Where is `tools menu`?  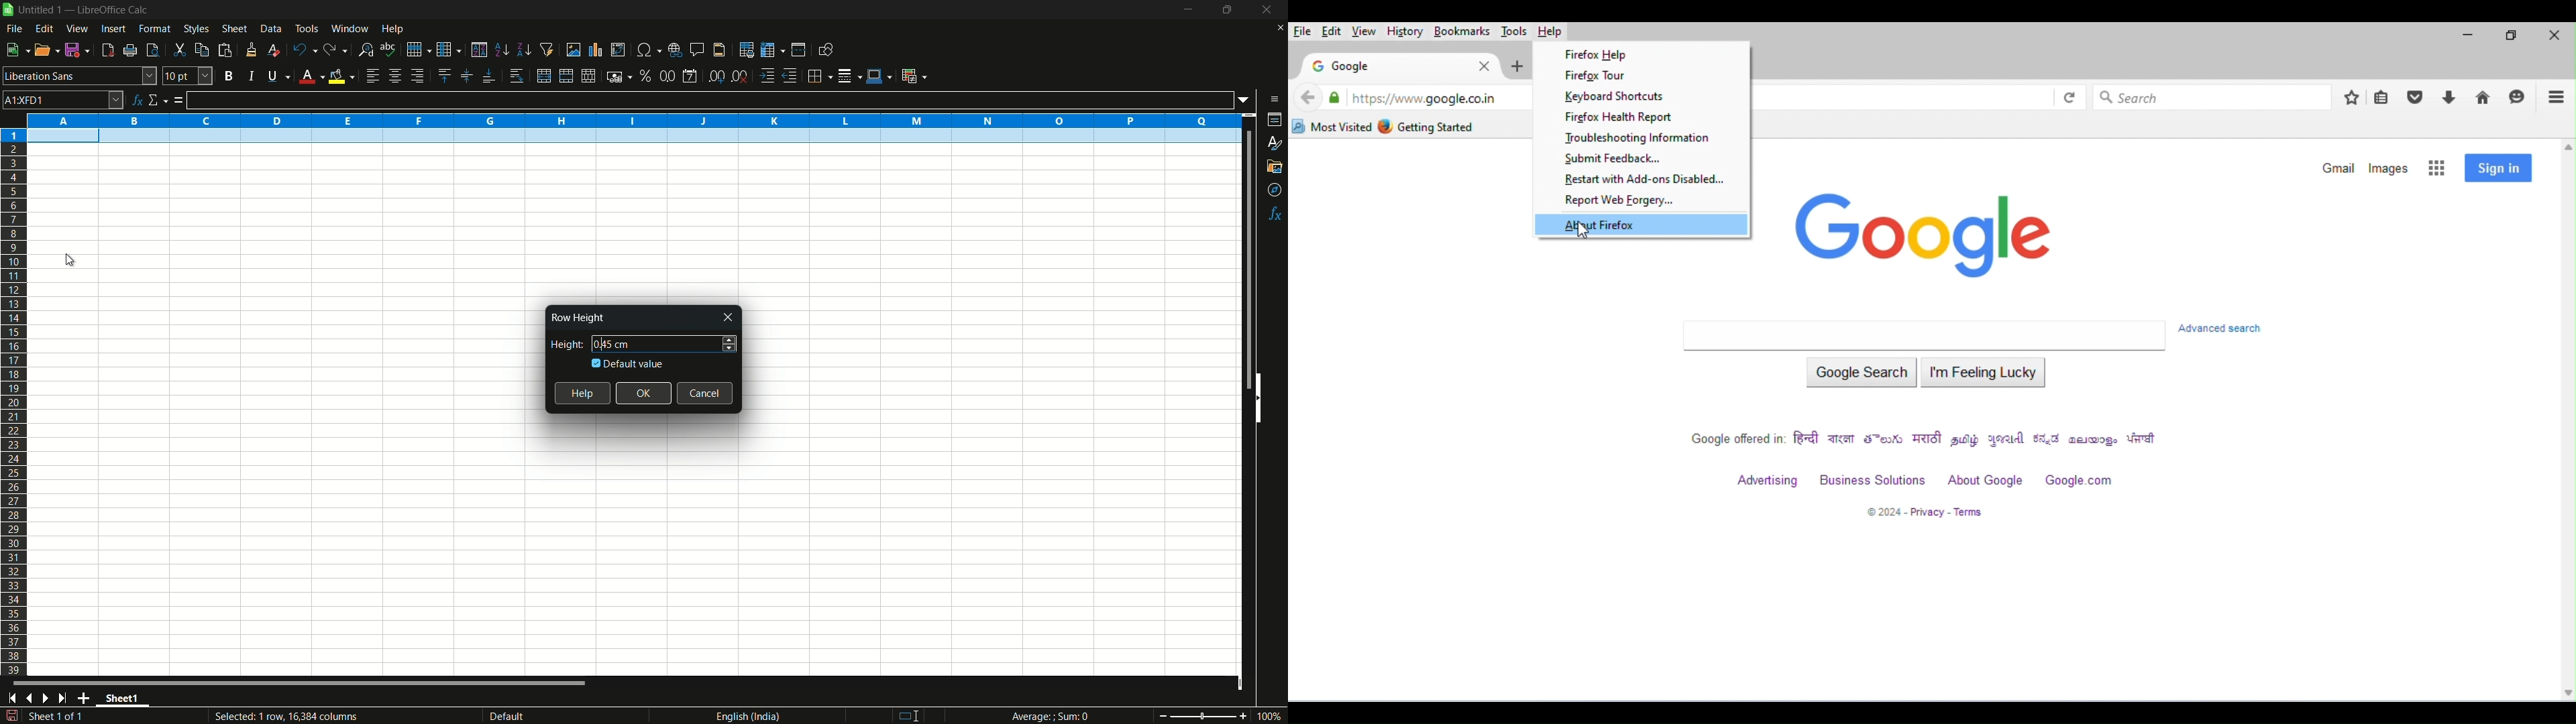 tools menu is located at coordinates (306, 28).